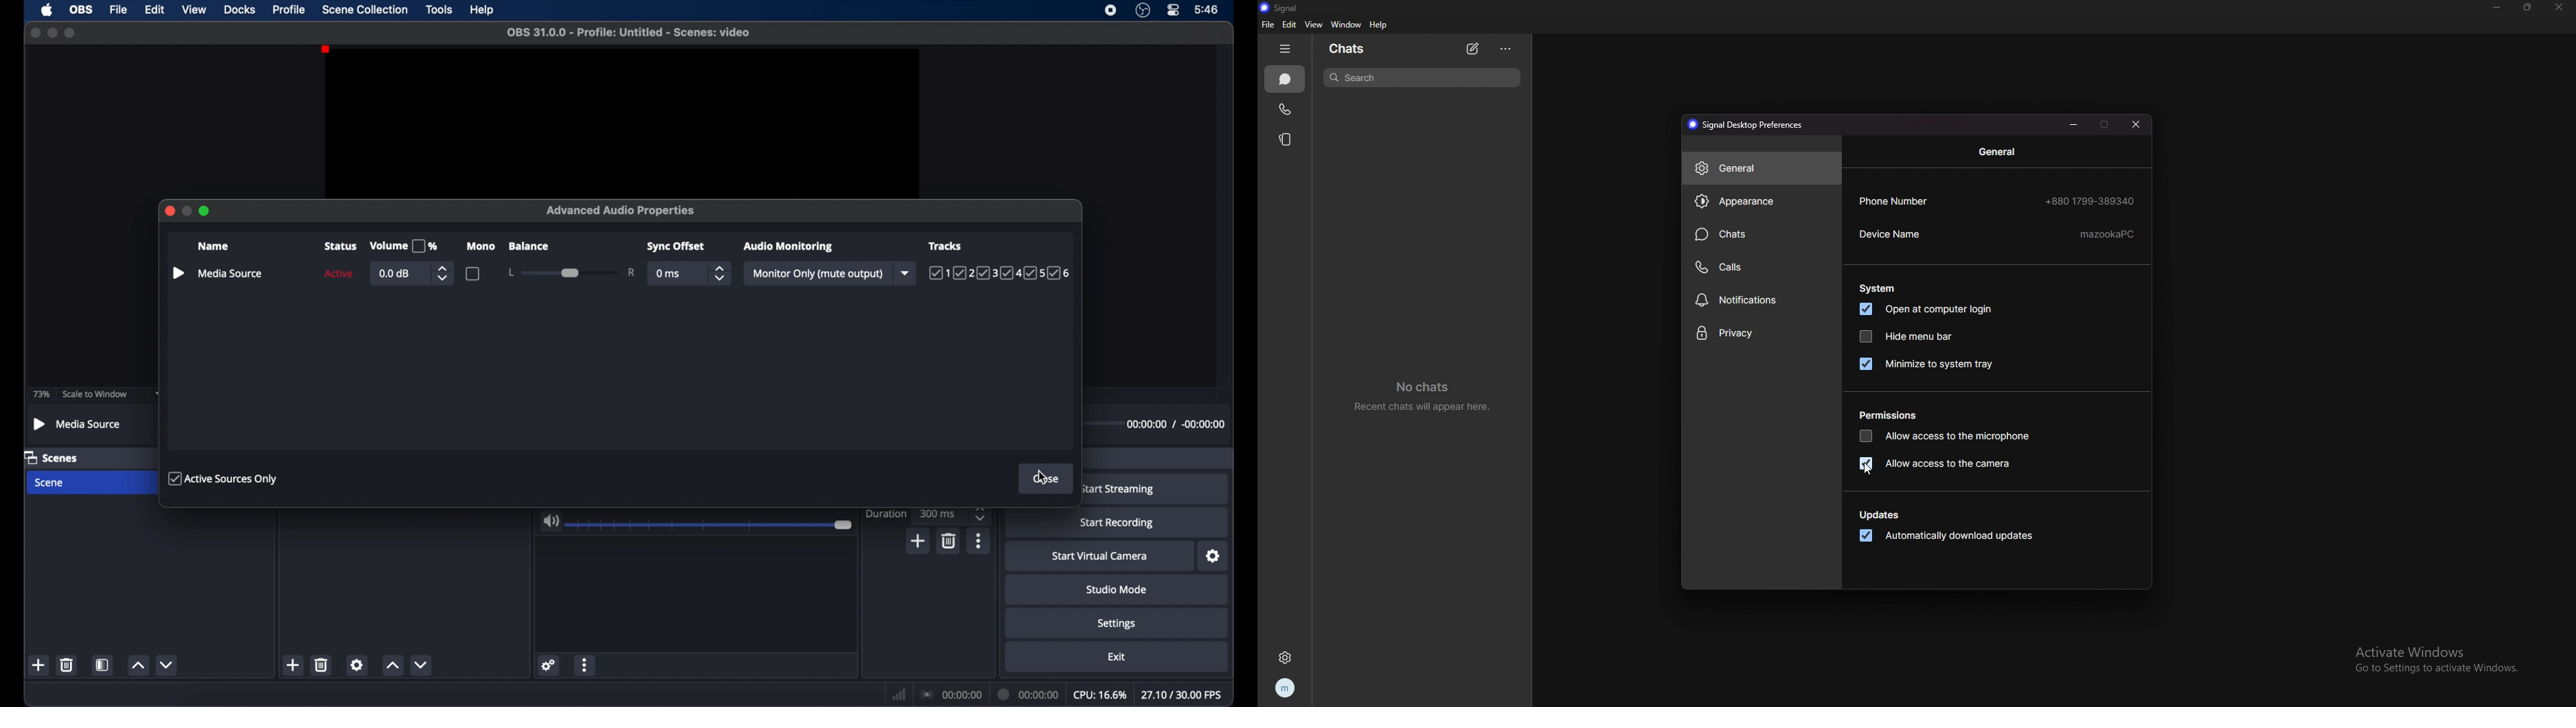 The width and height of the screenshot is (2576, 728). Describe the element at coordinates (1998, 235) in the screenshot. I see `device name` at that location.